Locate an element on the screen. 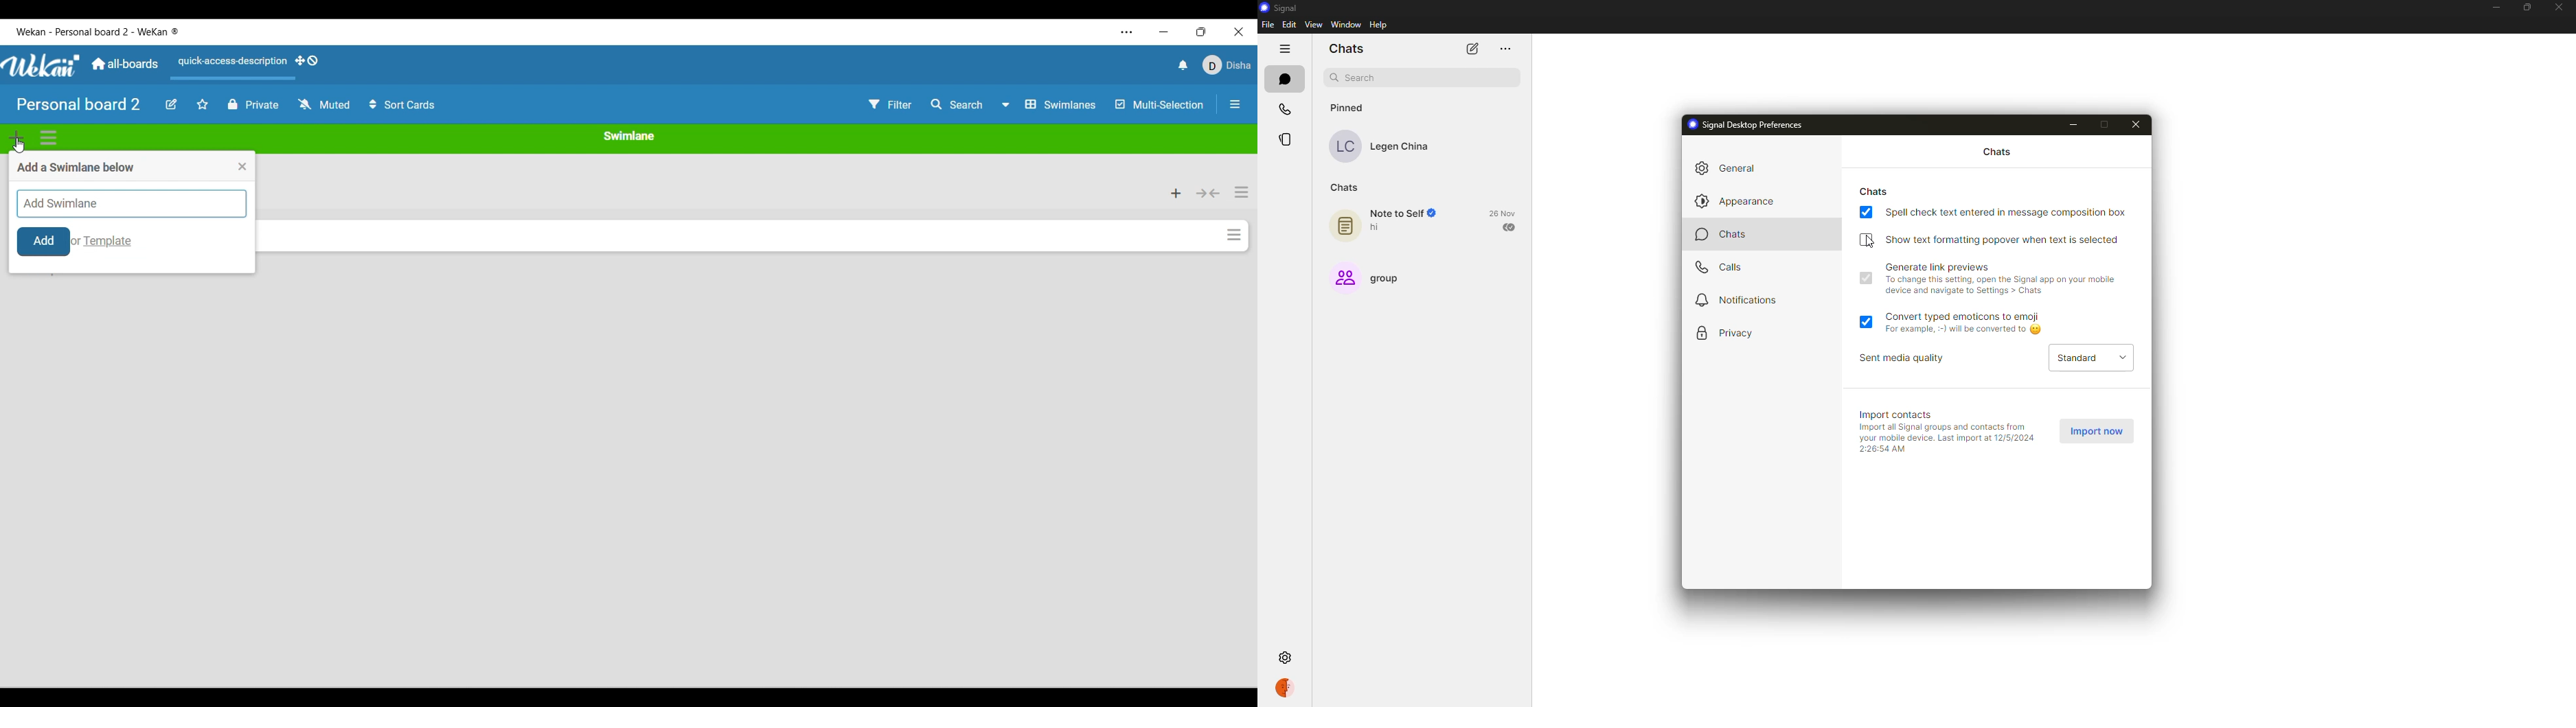 Image resolution: width=2576 pixels, height=728 pixels. enabled is located at coordinates (1867, 321).